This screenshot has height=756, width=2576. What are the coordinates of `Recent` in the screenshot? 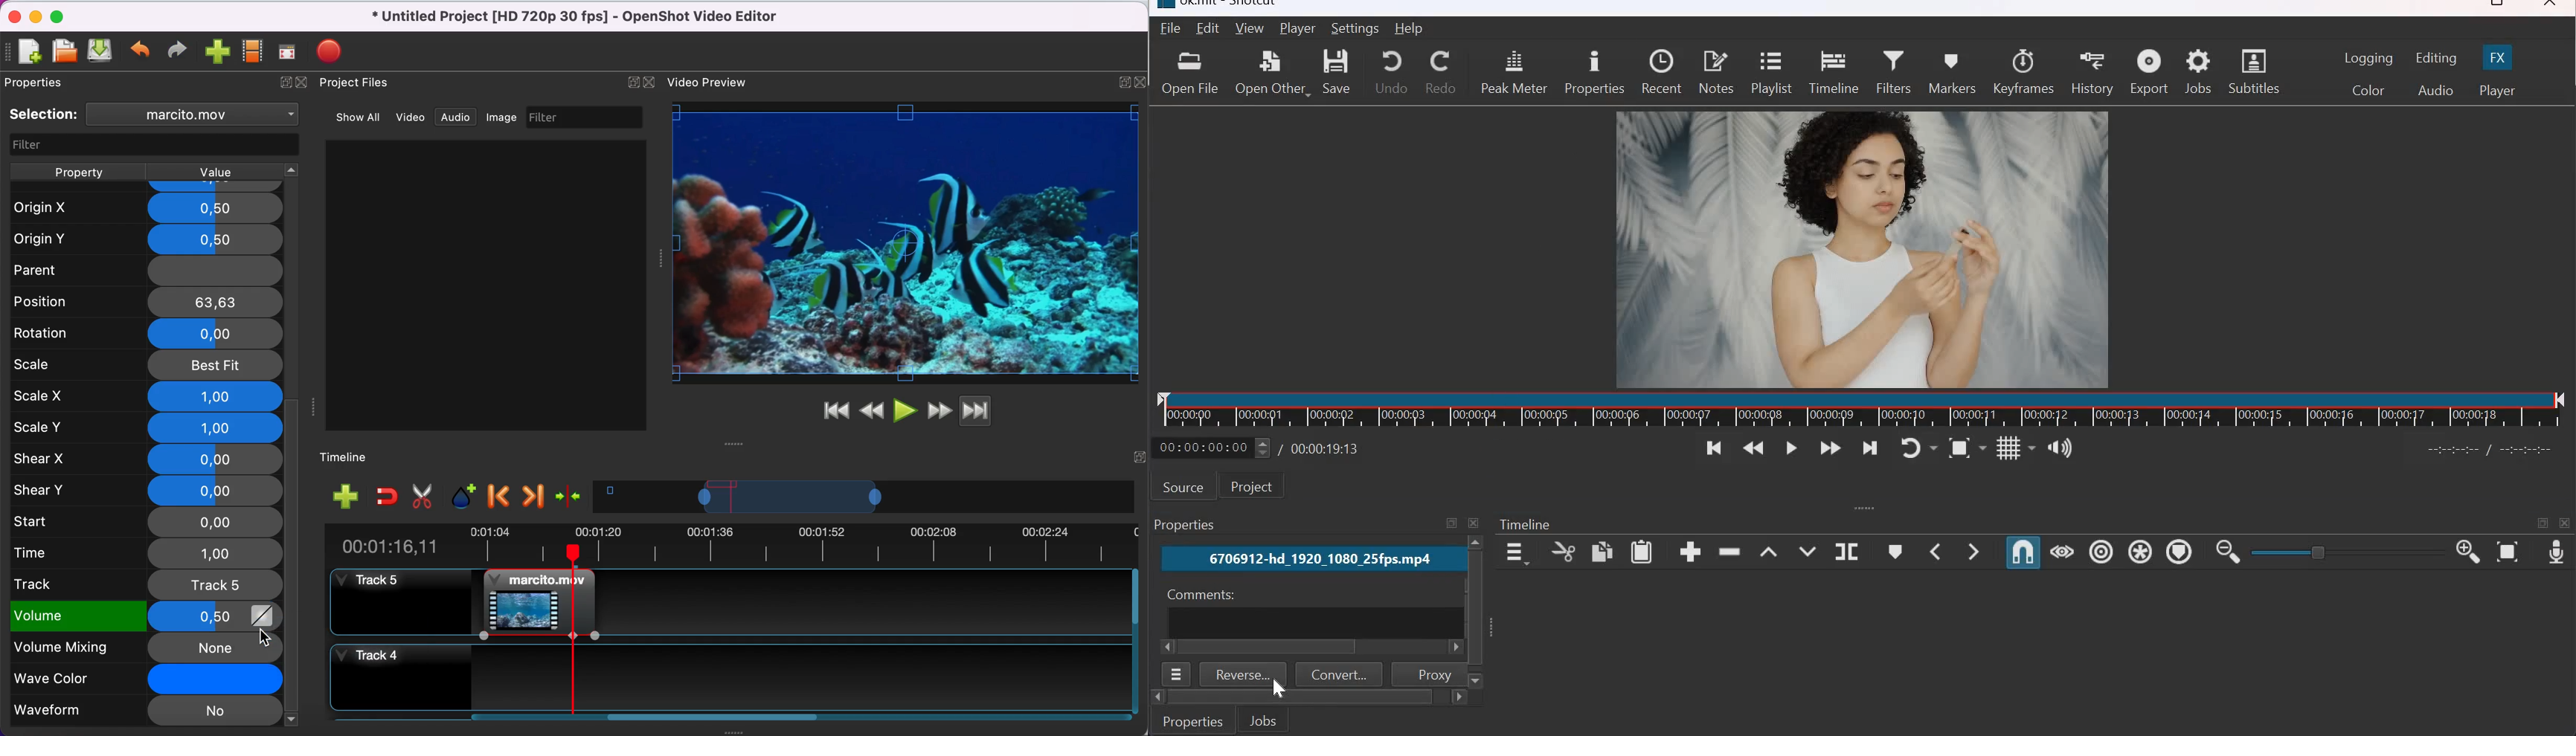 It's located at (1661, 72).